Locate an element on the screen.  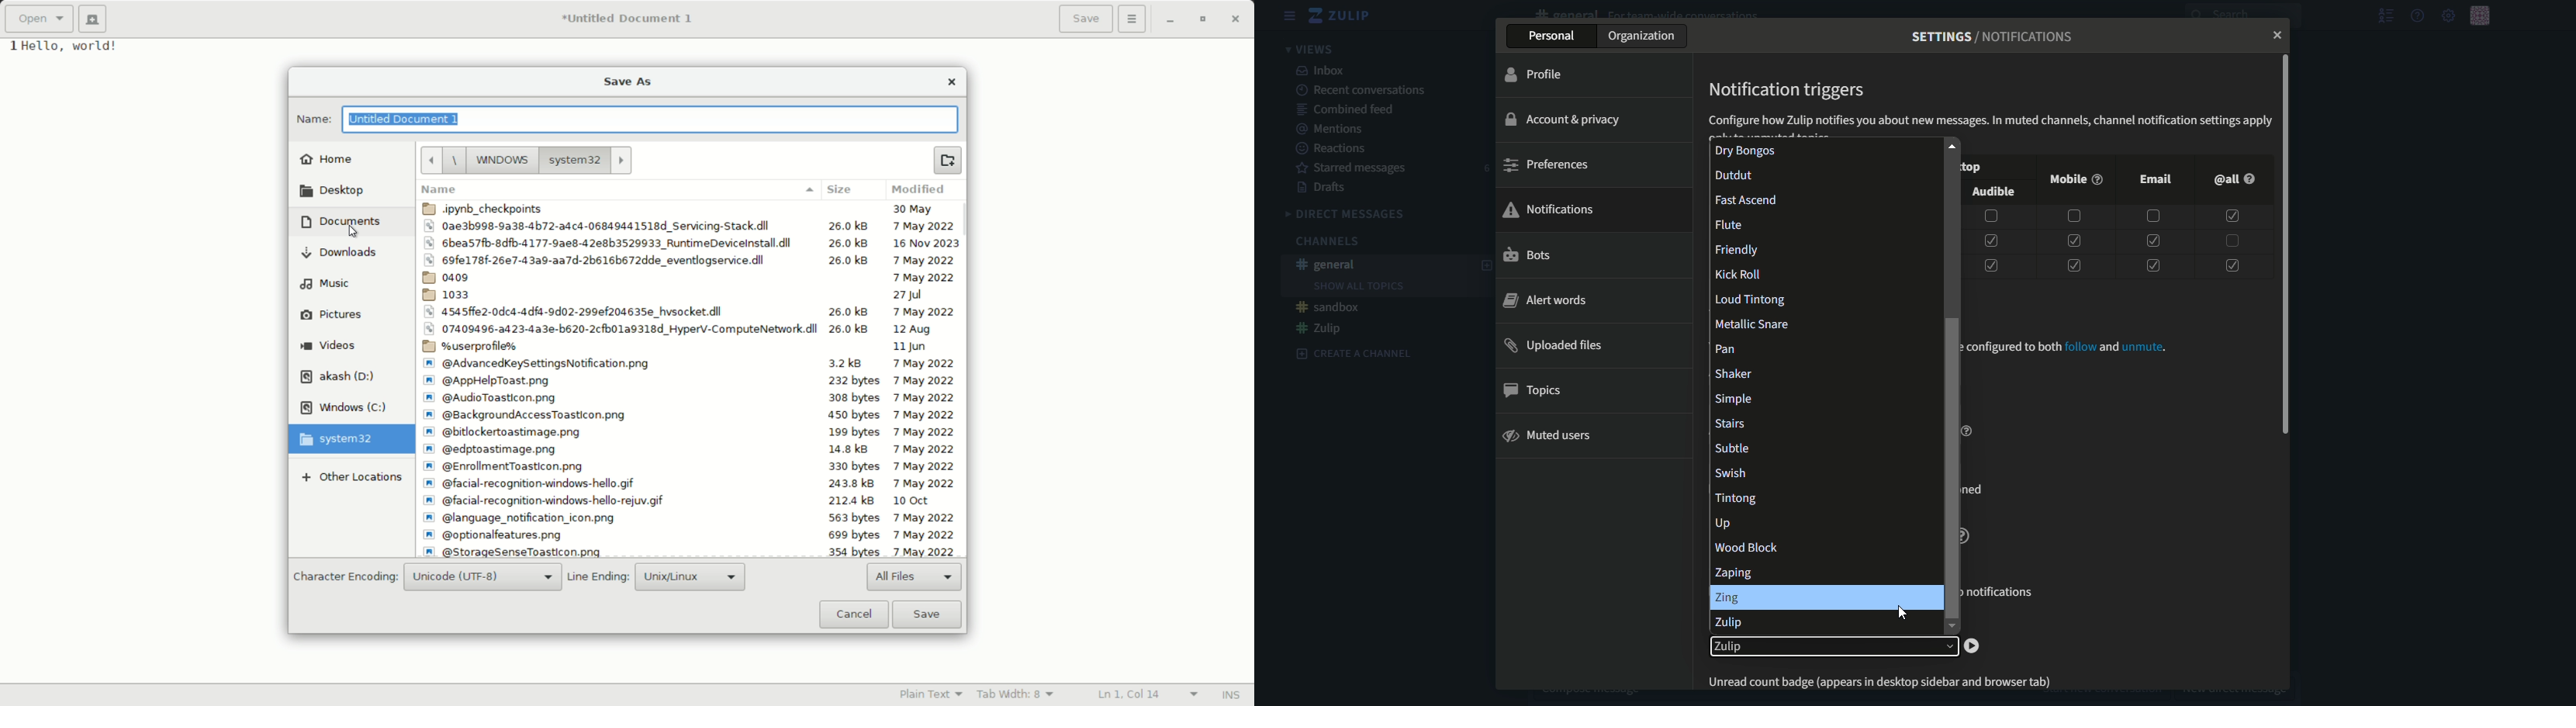
profile is located at coordinates (1537, 74).